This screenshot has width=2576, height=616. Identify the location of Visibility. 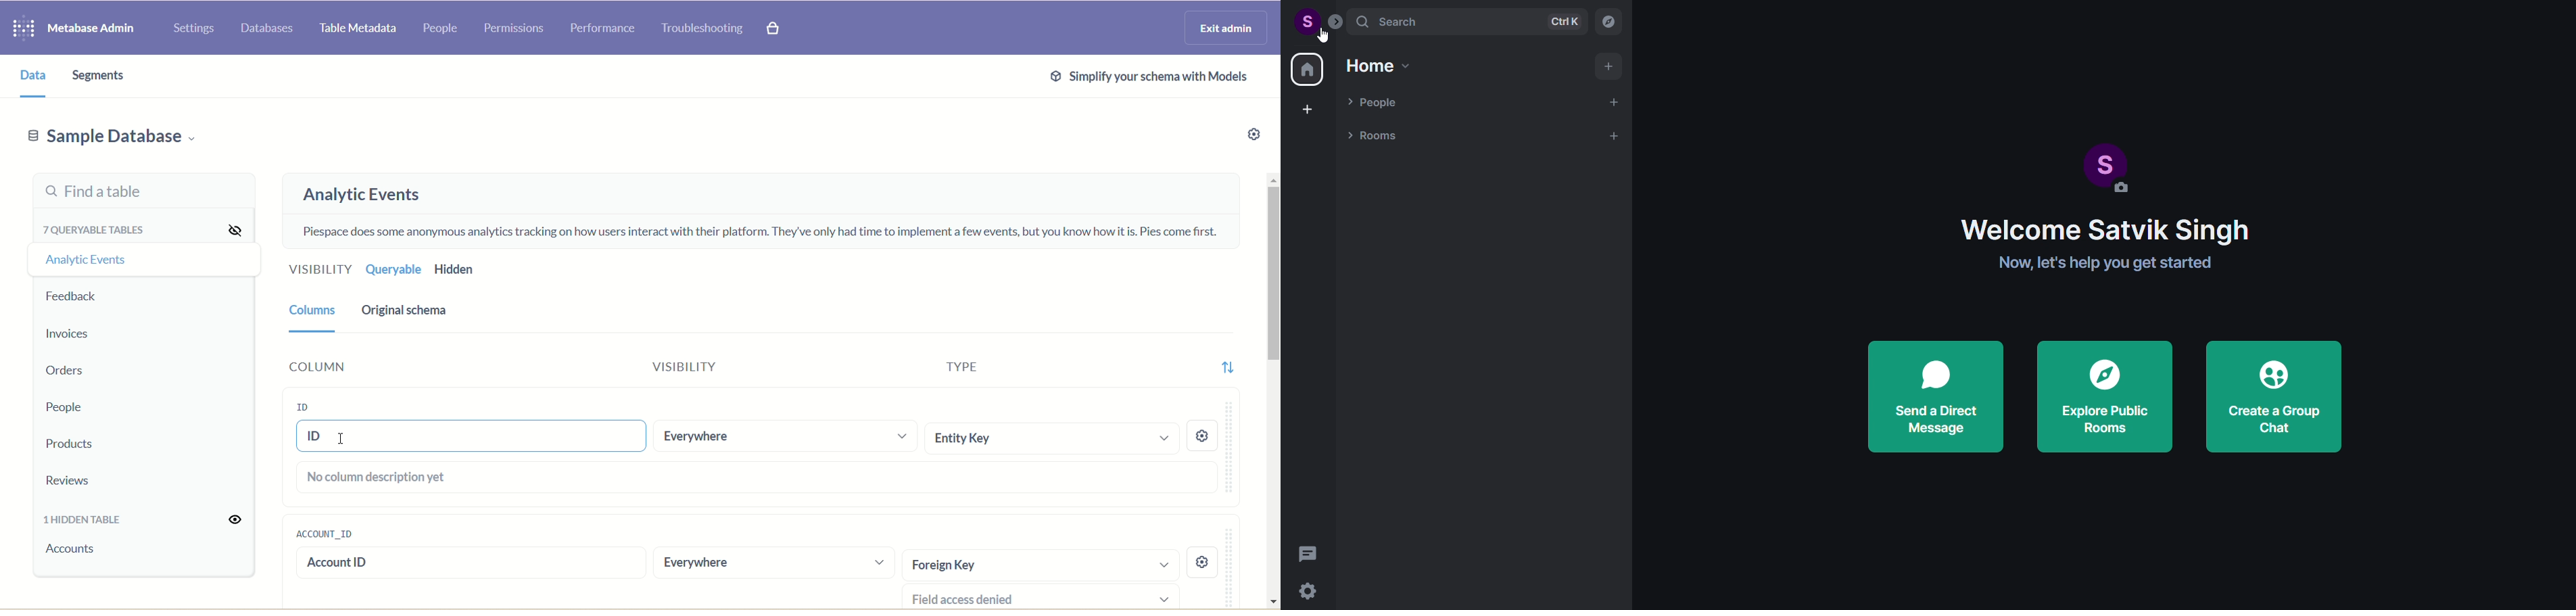
(314, 271).